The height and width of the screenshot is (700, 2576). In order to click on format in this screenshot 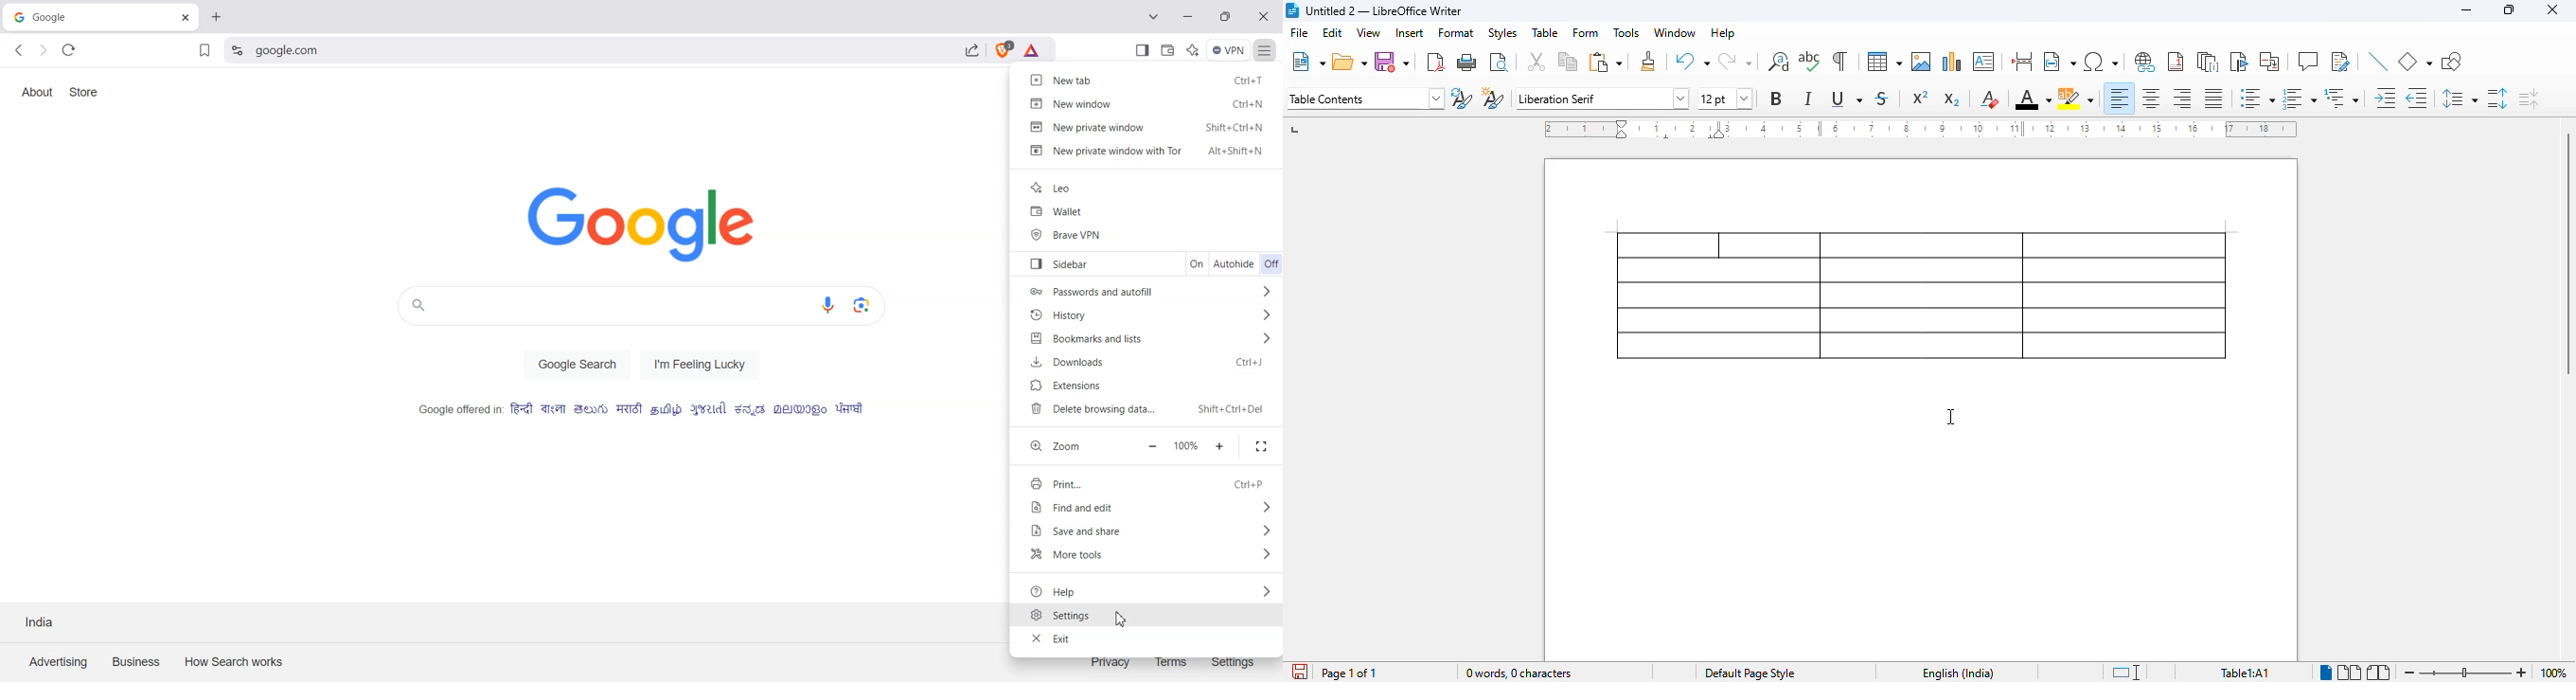, I will do `click(1457, 32)`.